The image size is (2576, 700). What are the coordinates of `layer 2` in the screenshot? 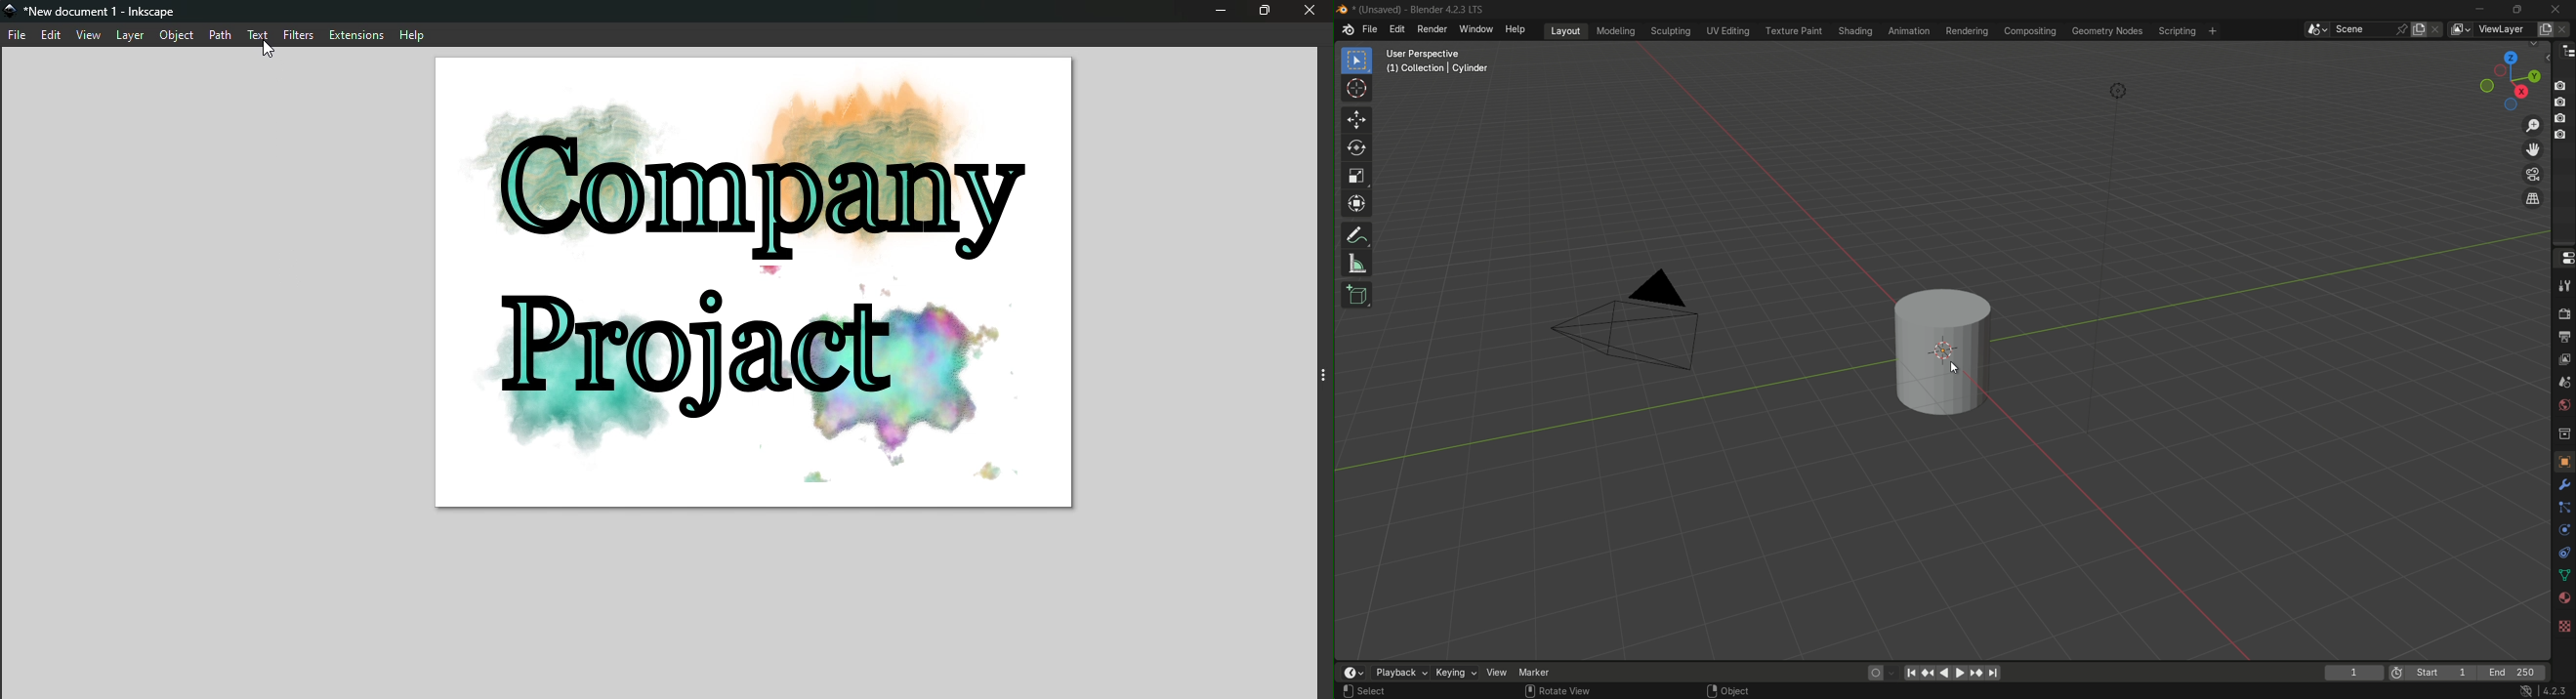 It's located at (2563, 102).